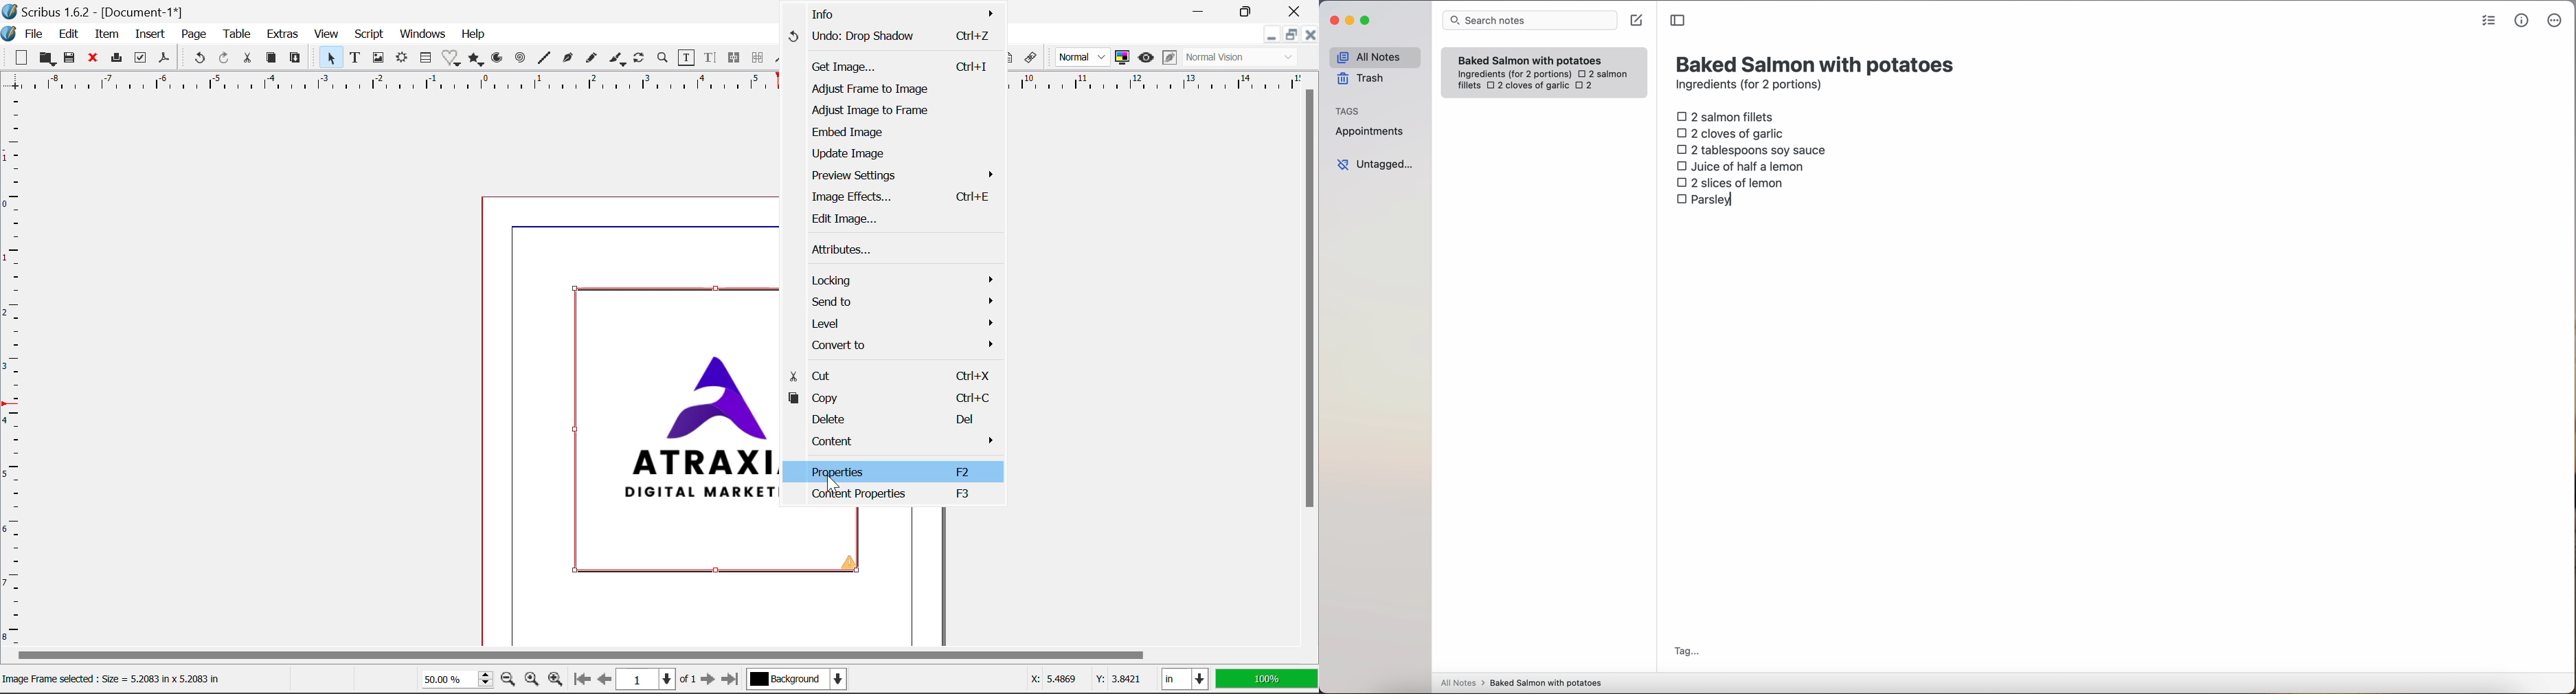 The image size is (2576, 700). What do you see at coordinates (194, 36) in the screenshot?
I see `Page` at bounding box center [194, 36].